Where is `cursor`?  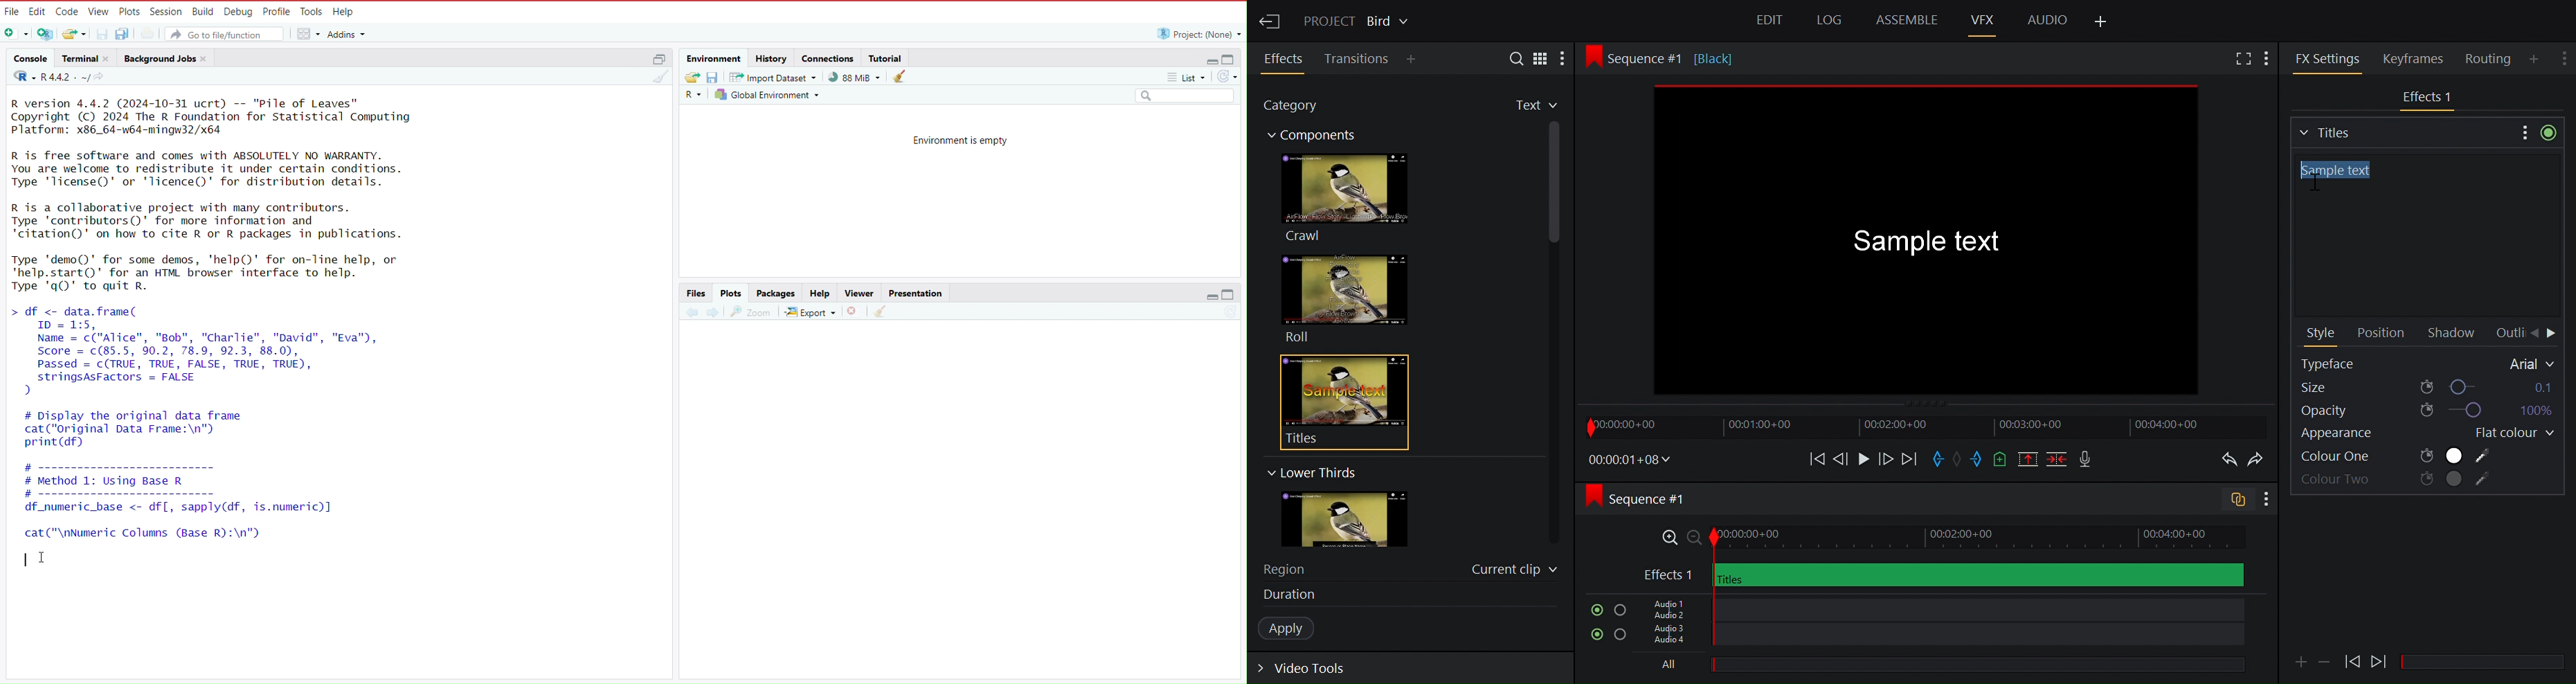 cursor is located at coordinates (42, 559).